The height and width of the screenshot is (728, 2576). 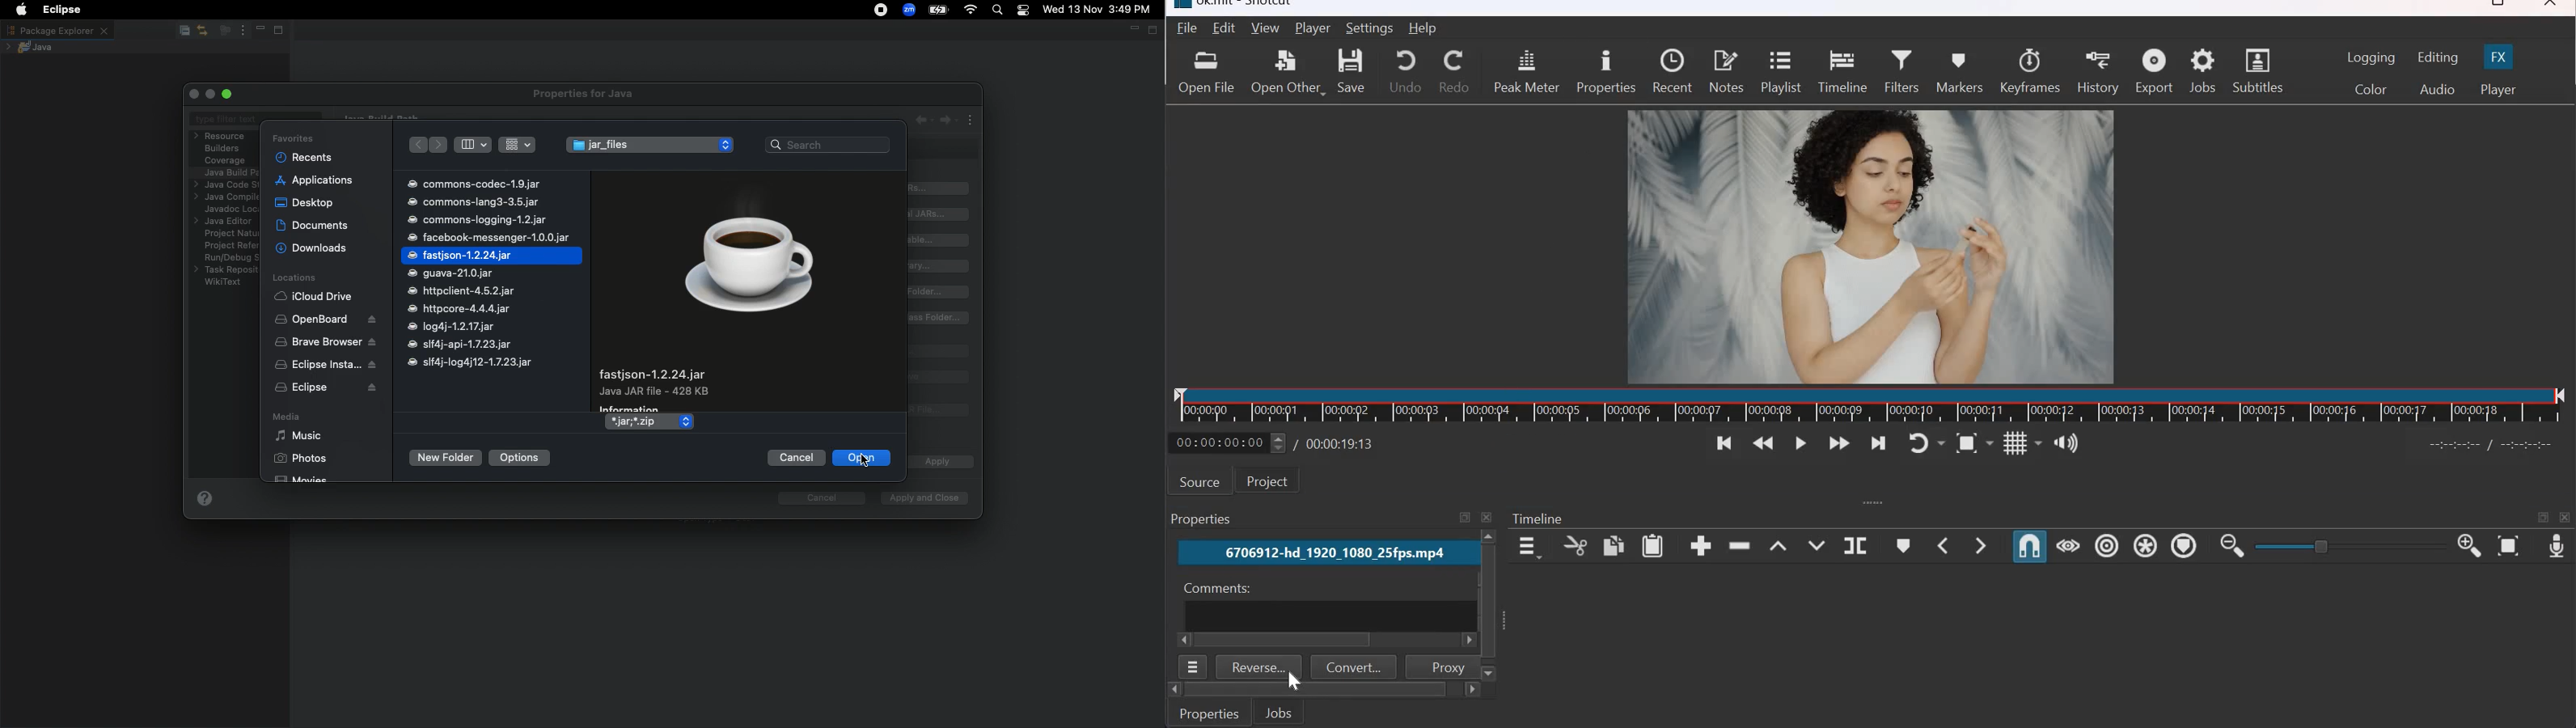 I want to click on reverse, so click(x=1260, y=667).